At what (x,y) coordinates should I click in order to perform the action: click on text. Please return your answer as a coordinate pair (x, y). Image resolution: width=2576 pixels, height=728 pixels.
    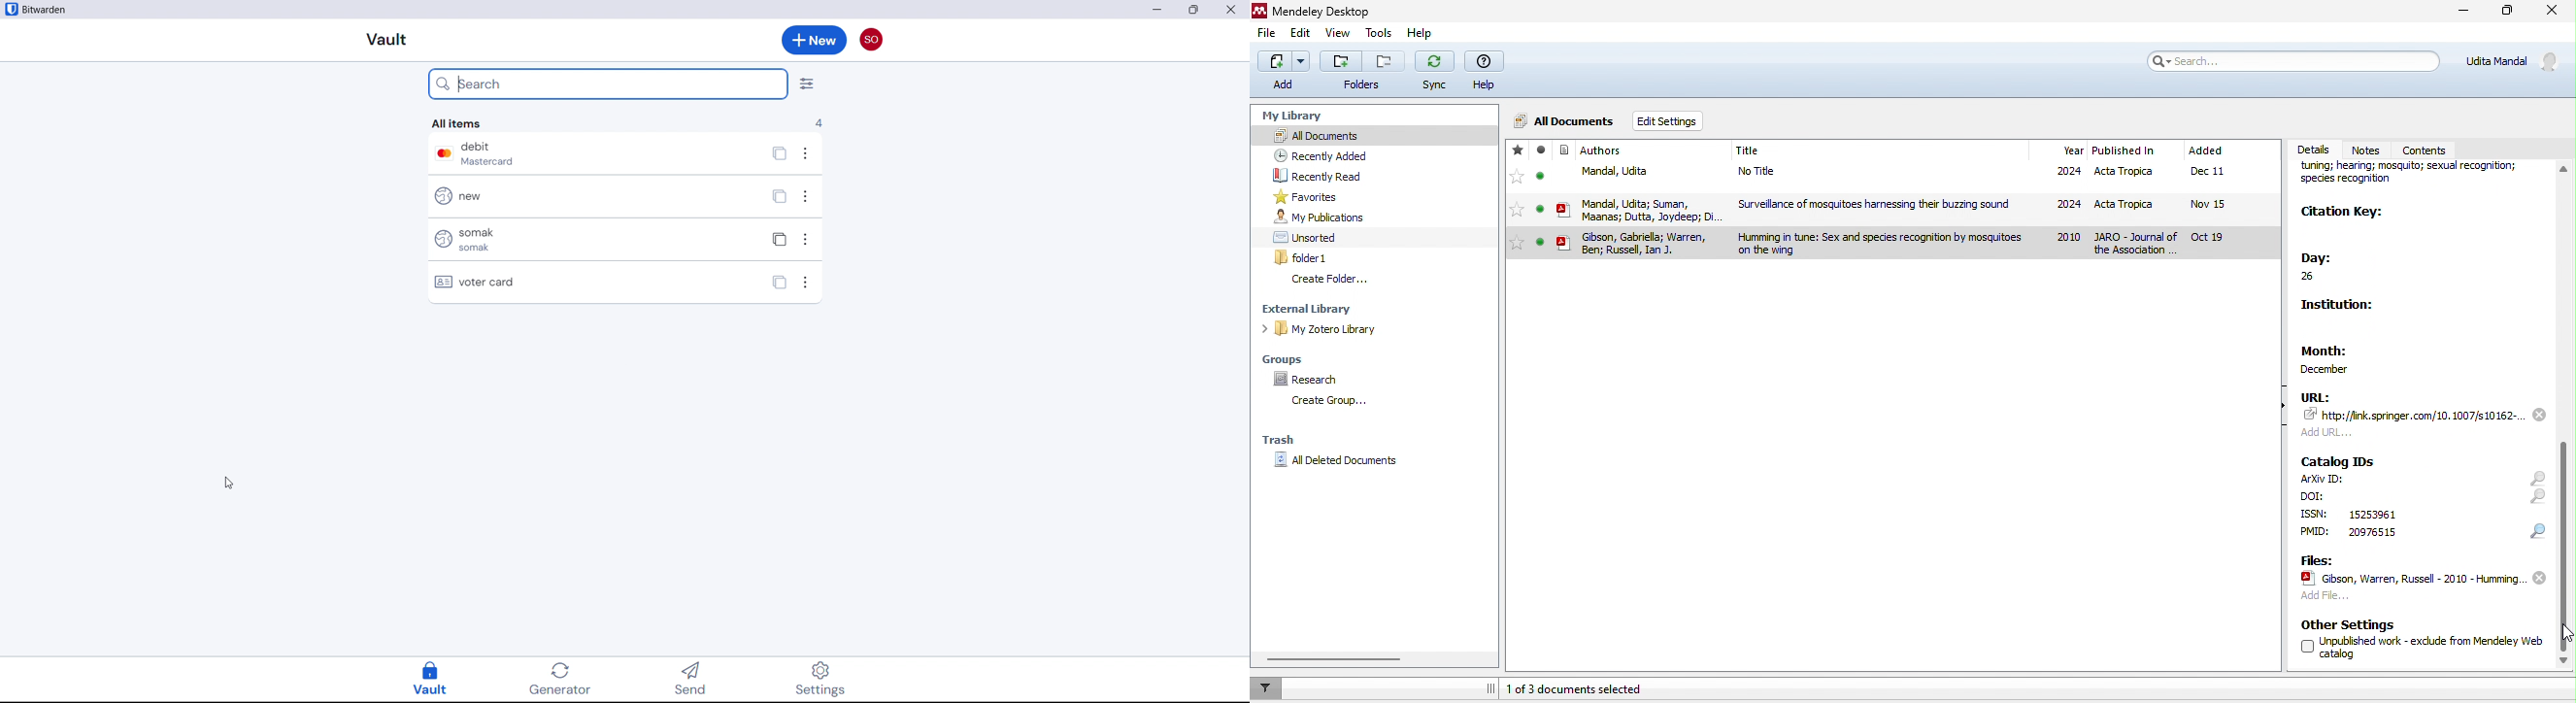
    Looking at the image, I should click on (2314, 496).